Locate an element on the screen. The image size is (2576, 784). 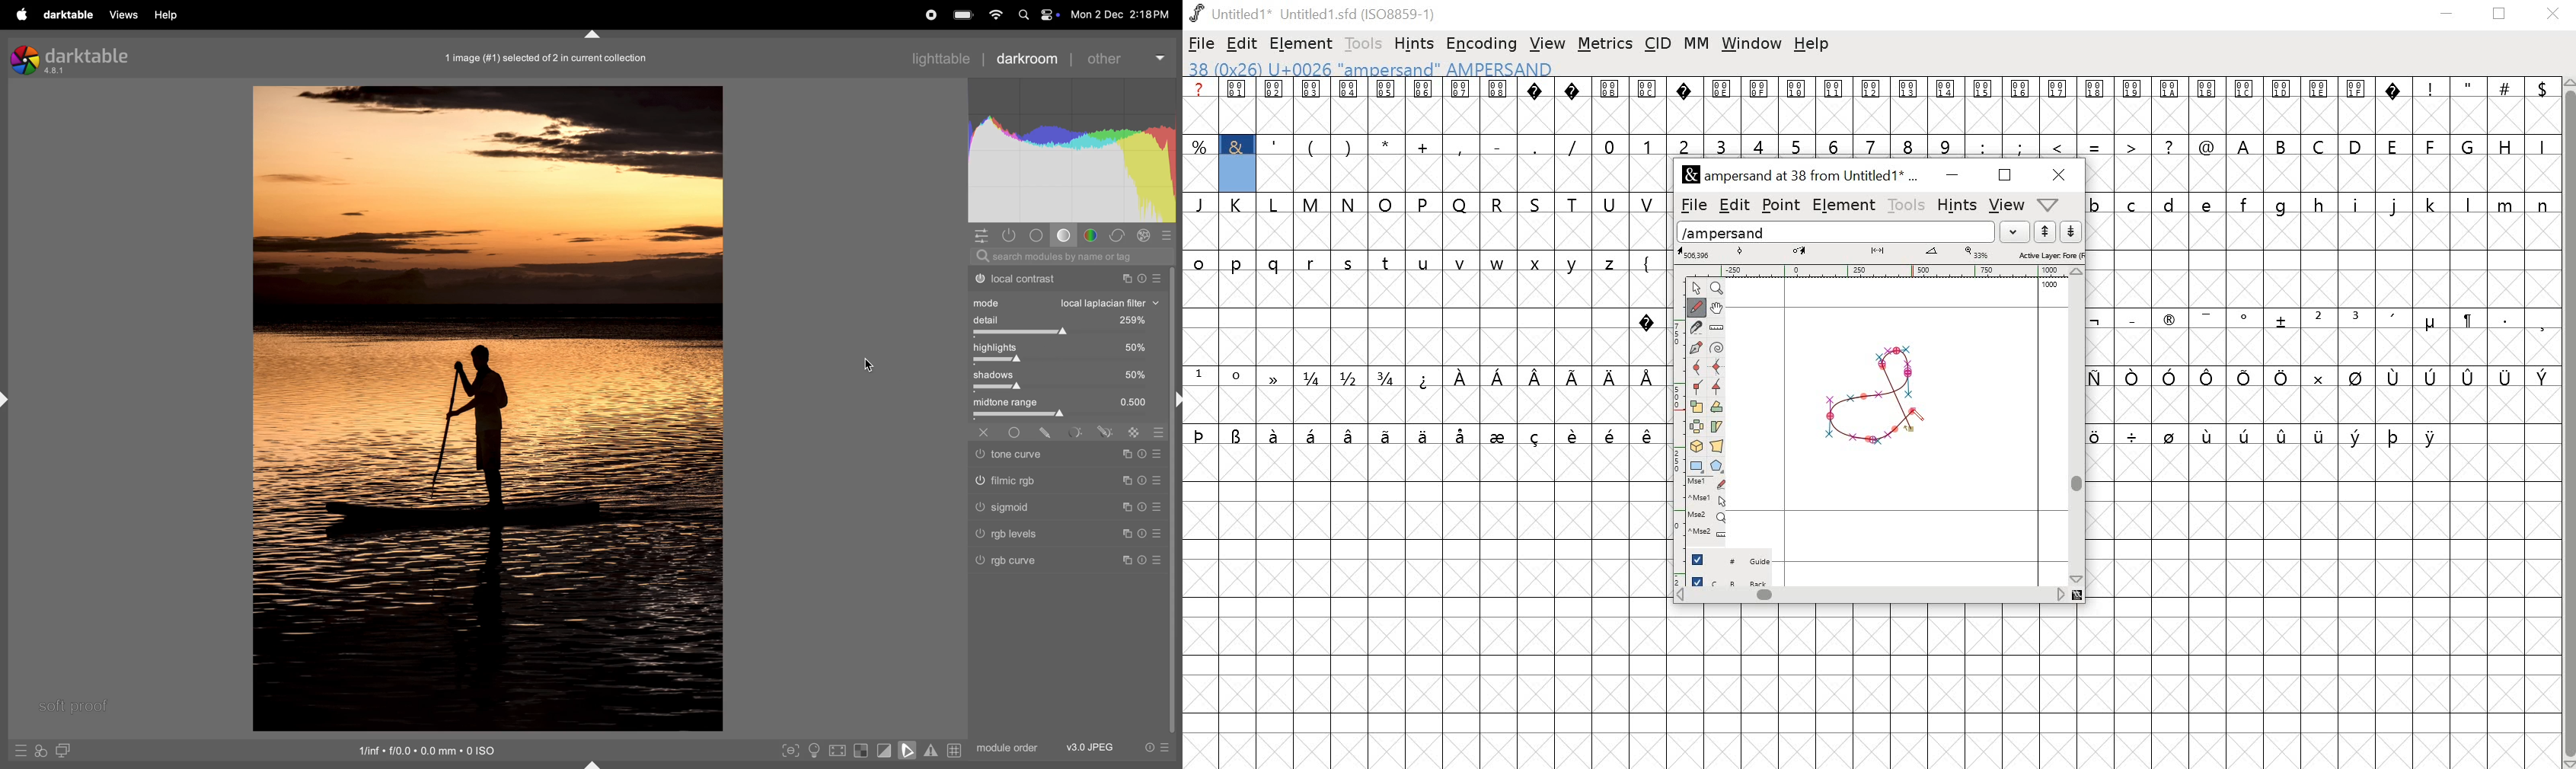
O is located at coordinates (1386, 203).